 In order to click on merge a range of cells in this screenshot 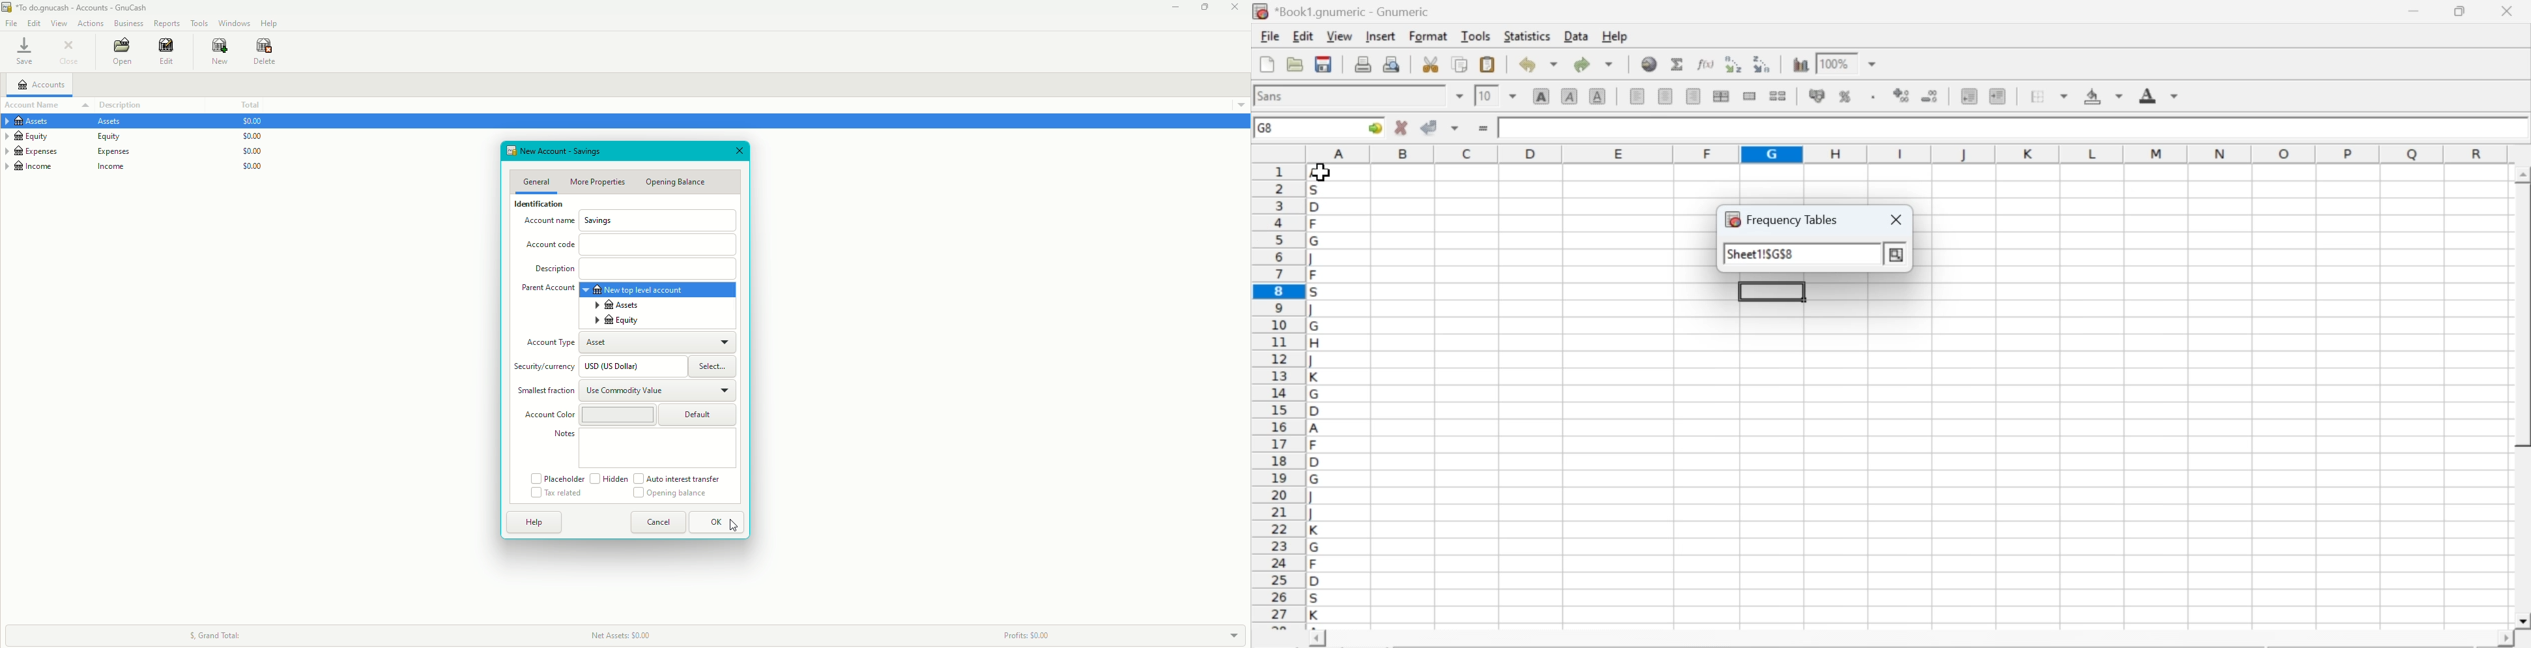, I will do `click(1750, 96)`.